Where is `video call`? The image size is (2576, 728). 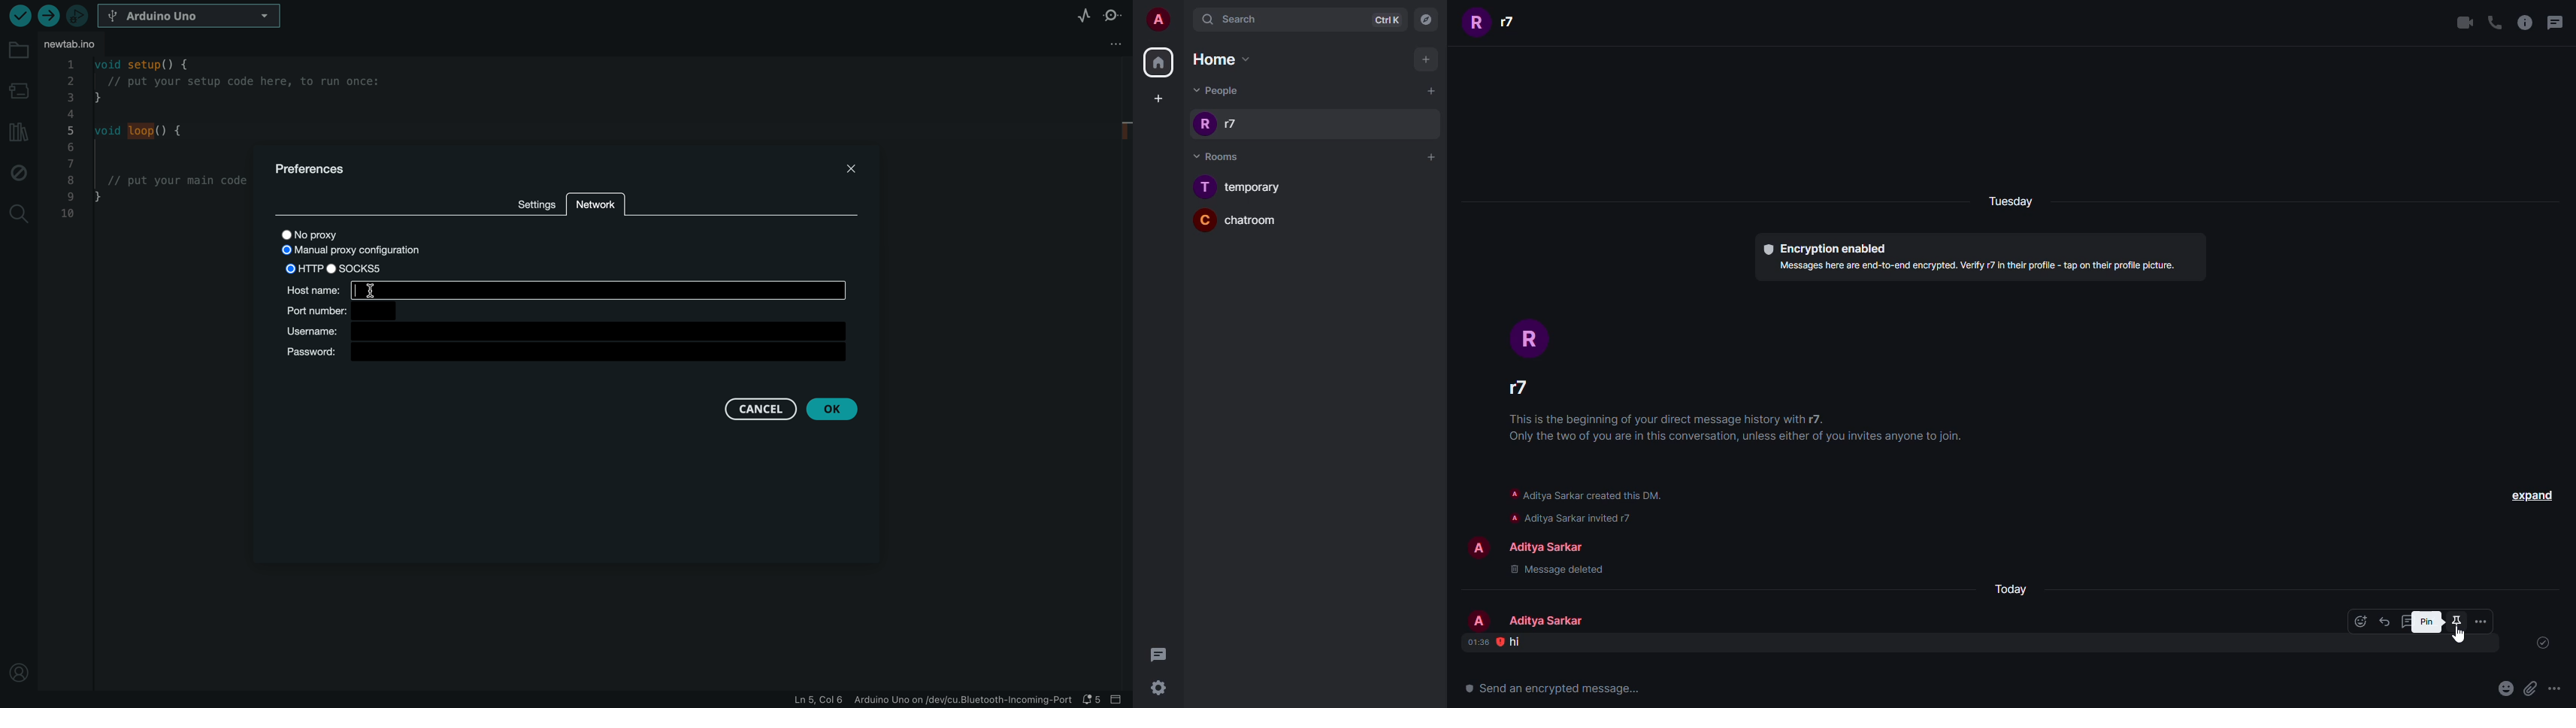
video call is located at coordinates (2463, 22).